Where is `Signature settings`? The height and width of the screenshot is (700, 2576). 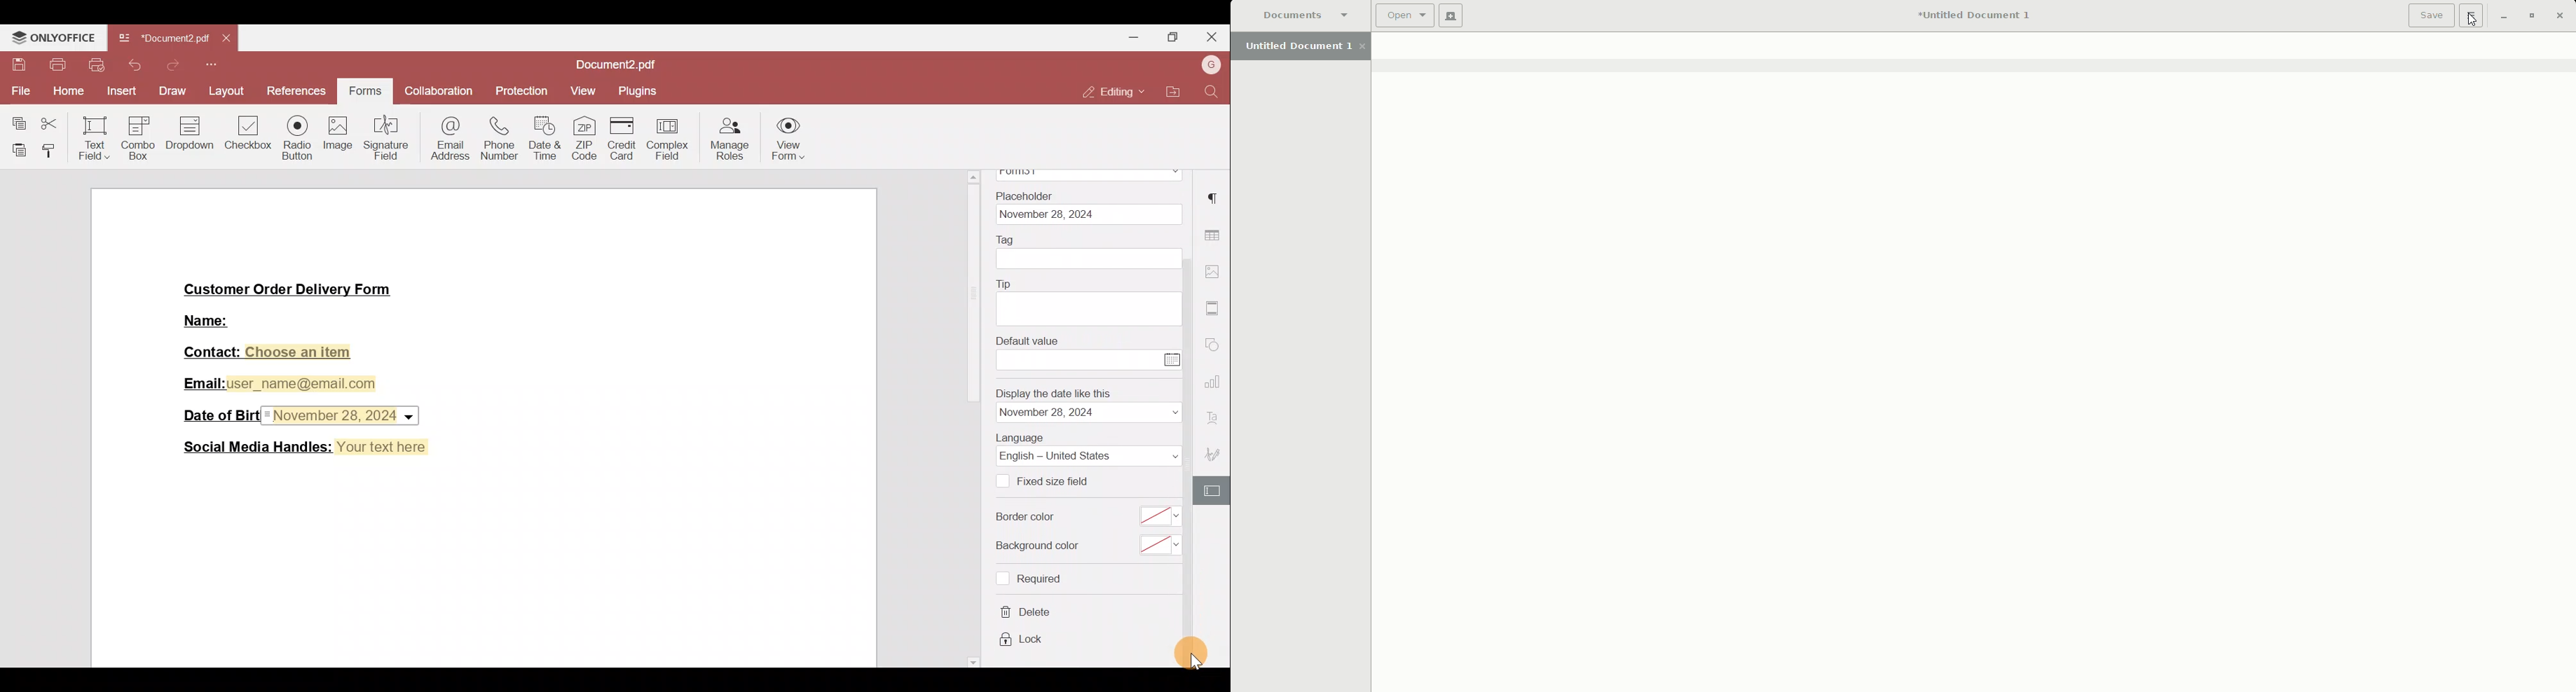 Signature settings is located at coordinates (1215, 454).